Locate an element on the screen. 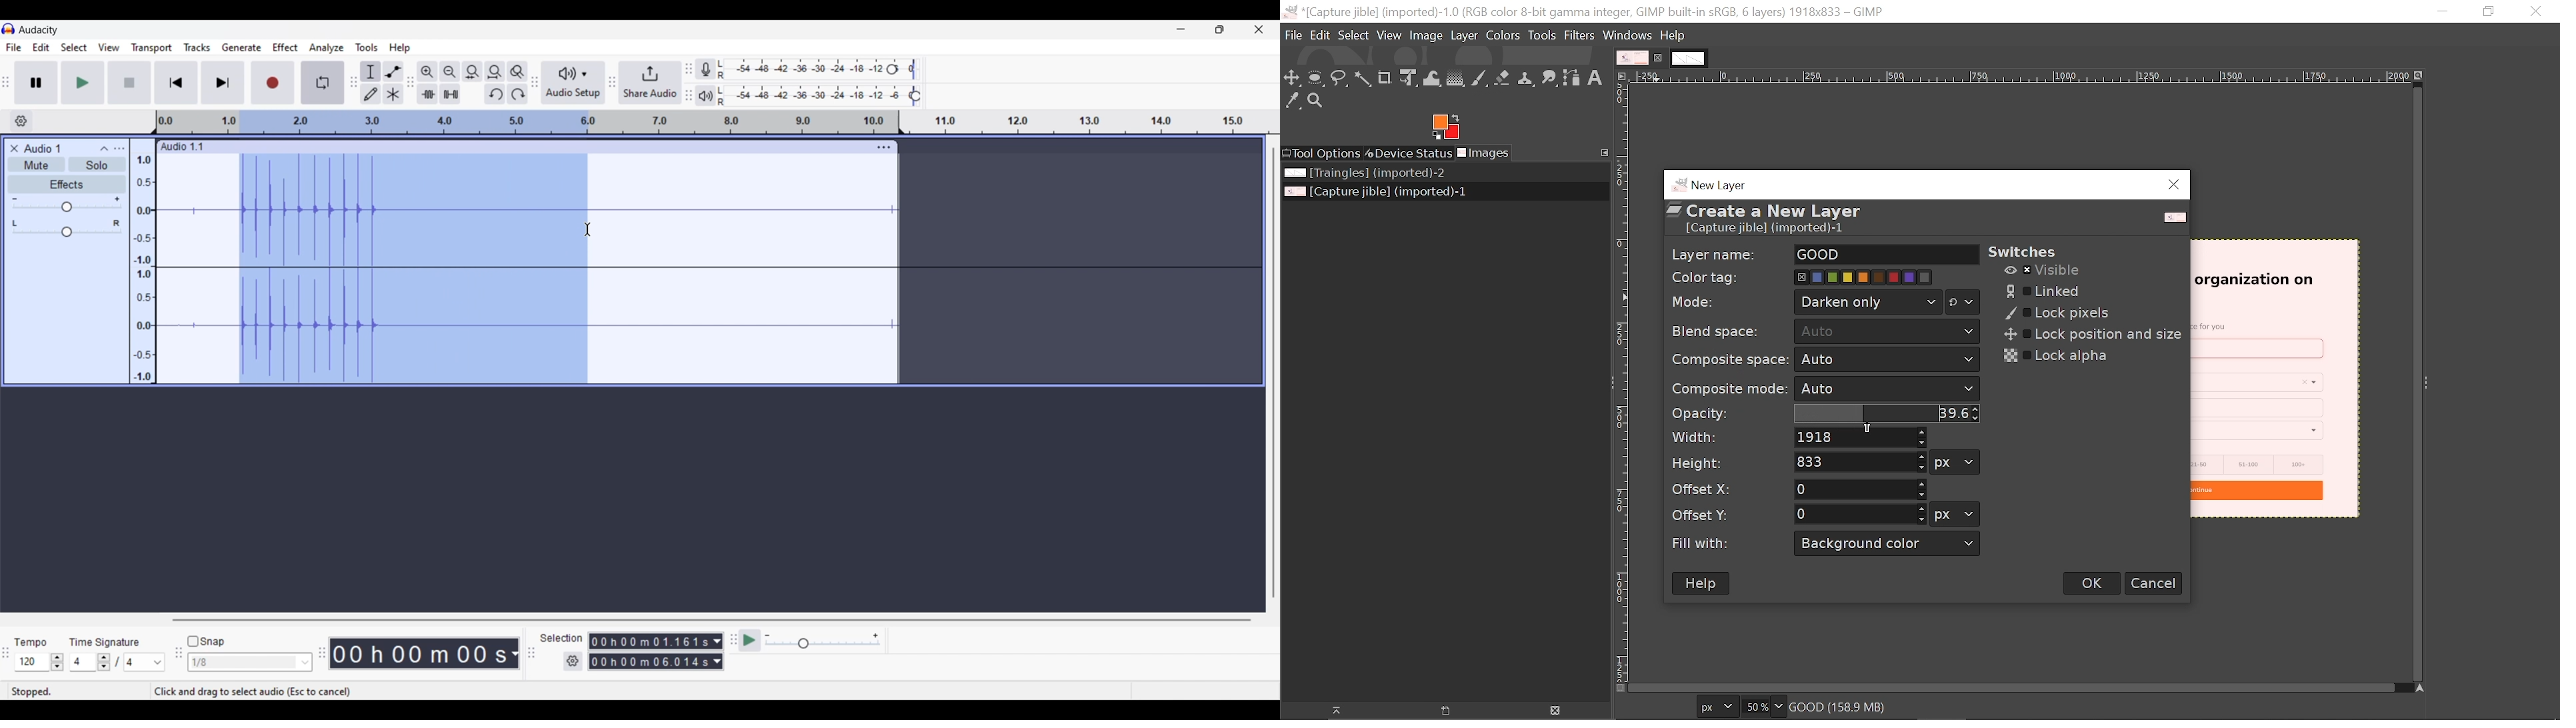 This screenshot has height=728, width=2576. Maximum playback speed is located at coordinates (875, 636).